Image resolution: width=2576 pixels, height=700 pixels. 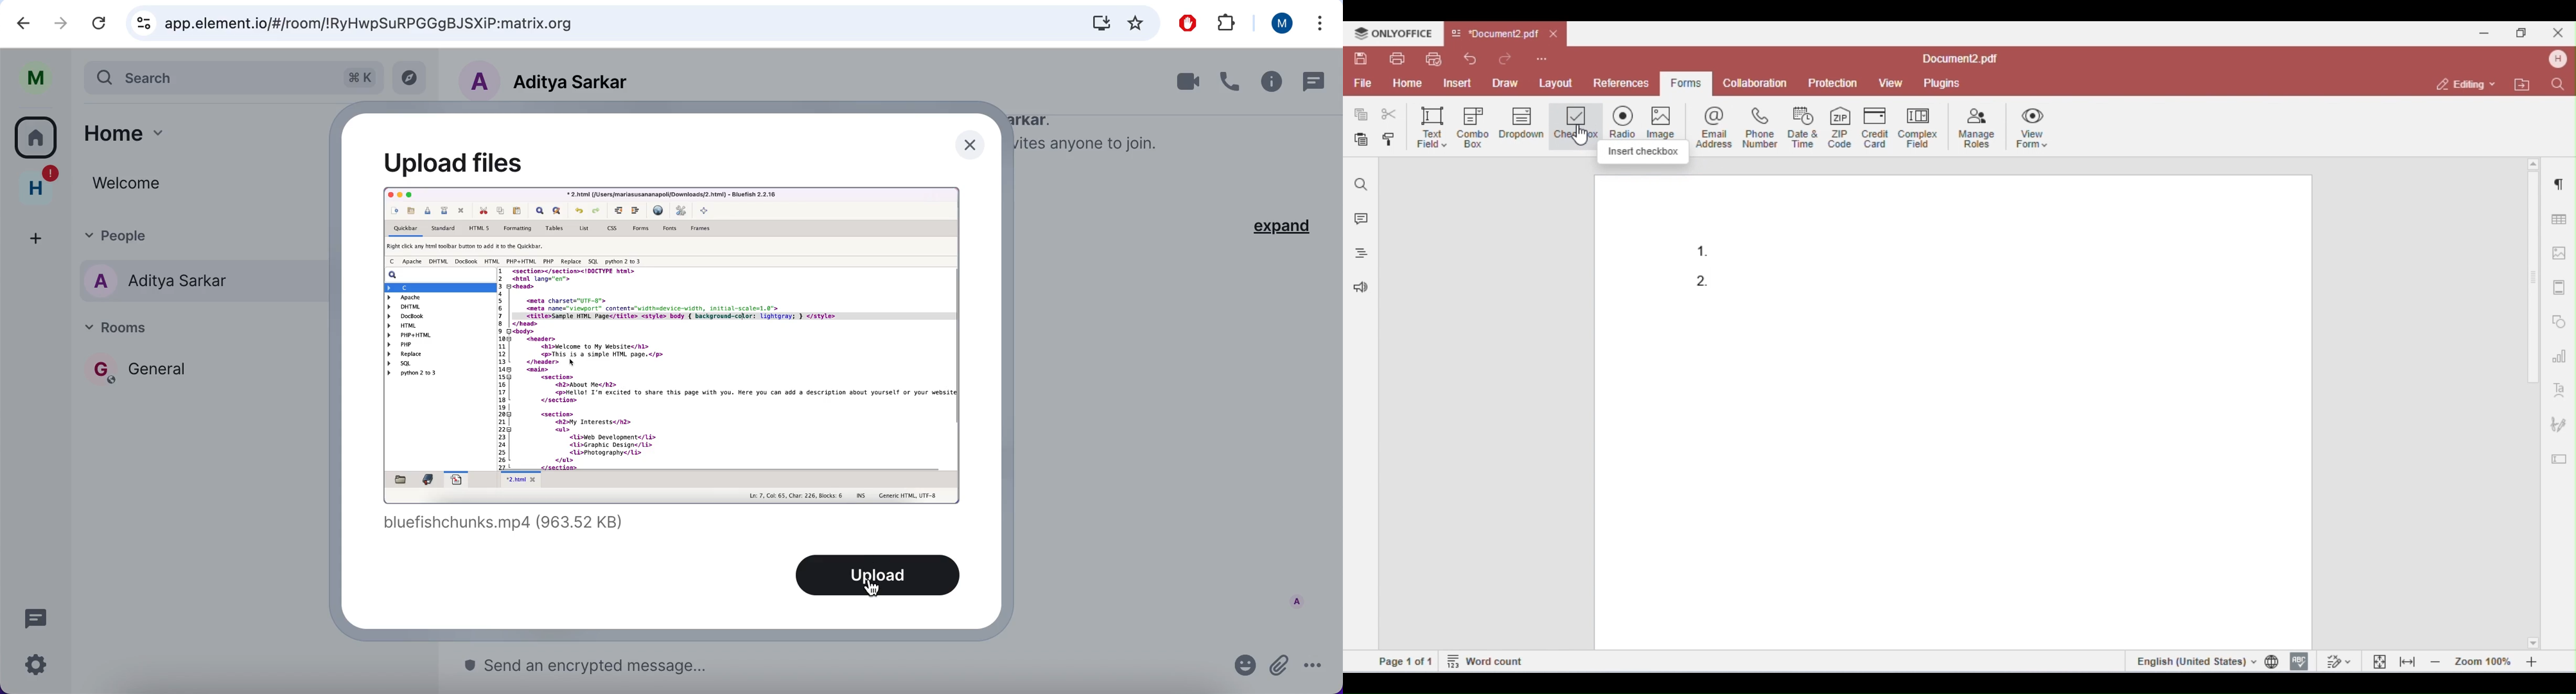 I want to click on reload current page, so click(x=102, y=23).